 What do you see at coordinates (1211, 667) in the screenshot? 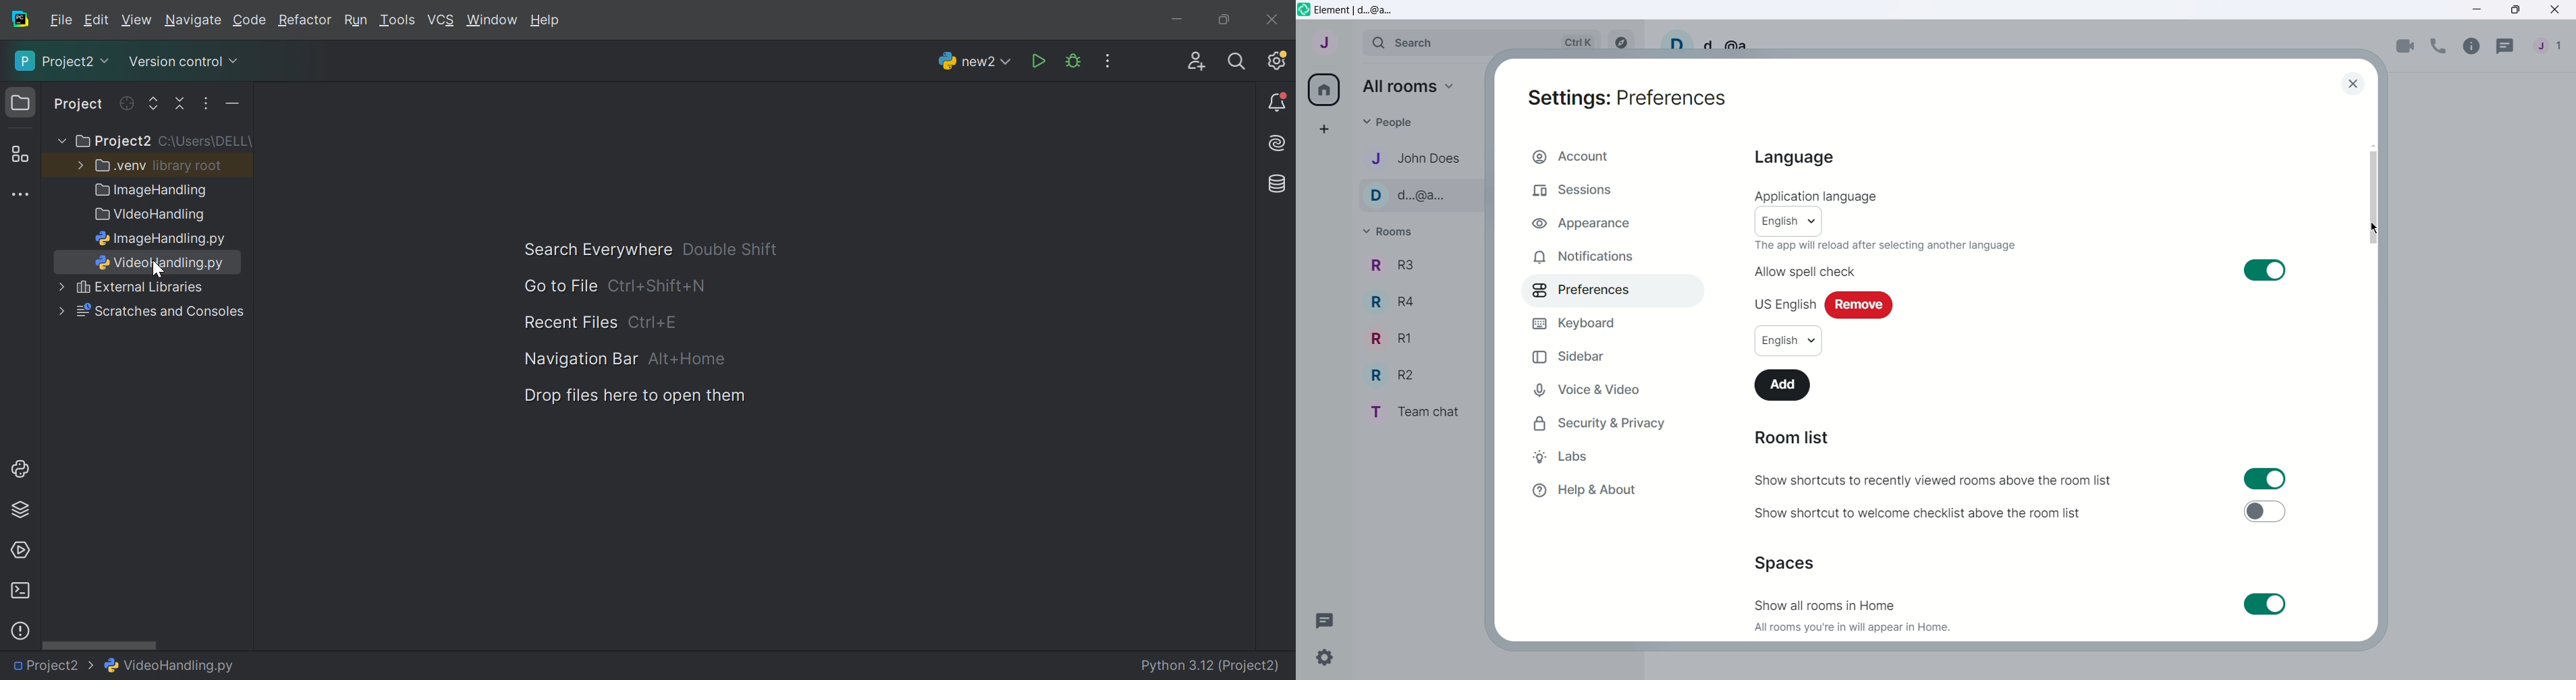
I see `Python 3.12 (Project2)` at bounding box center [1211, 667].